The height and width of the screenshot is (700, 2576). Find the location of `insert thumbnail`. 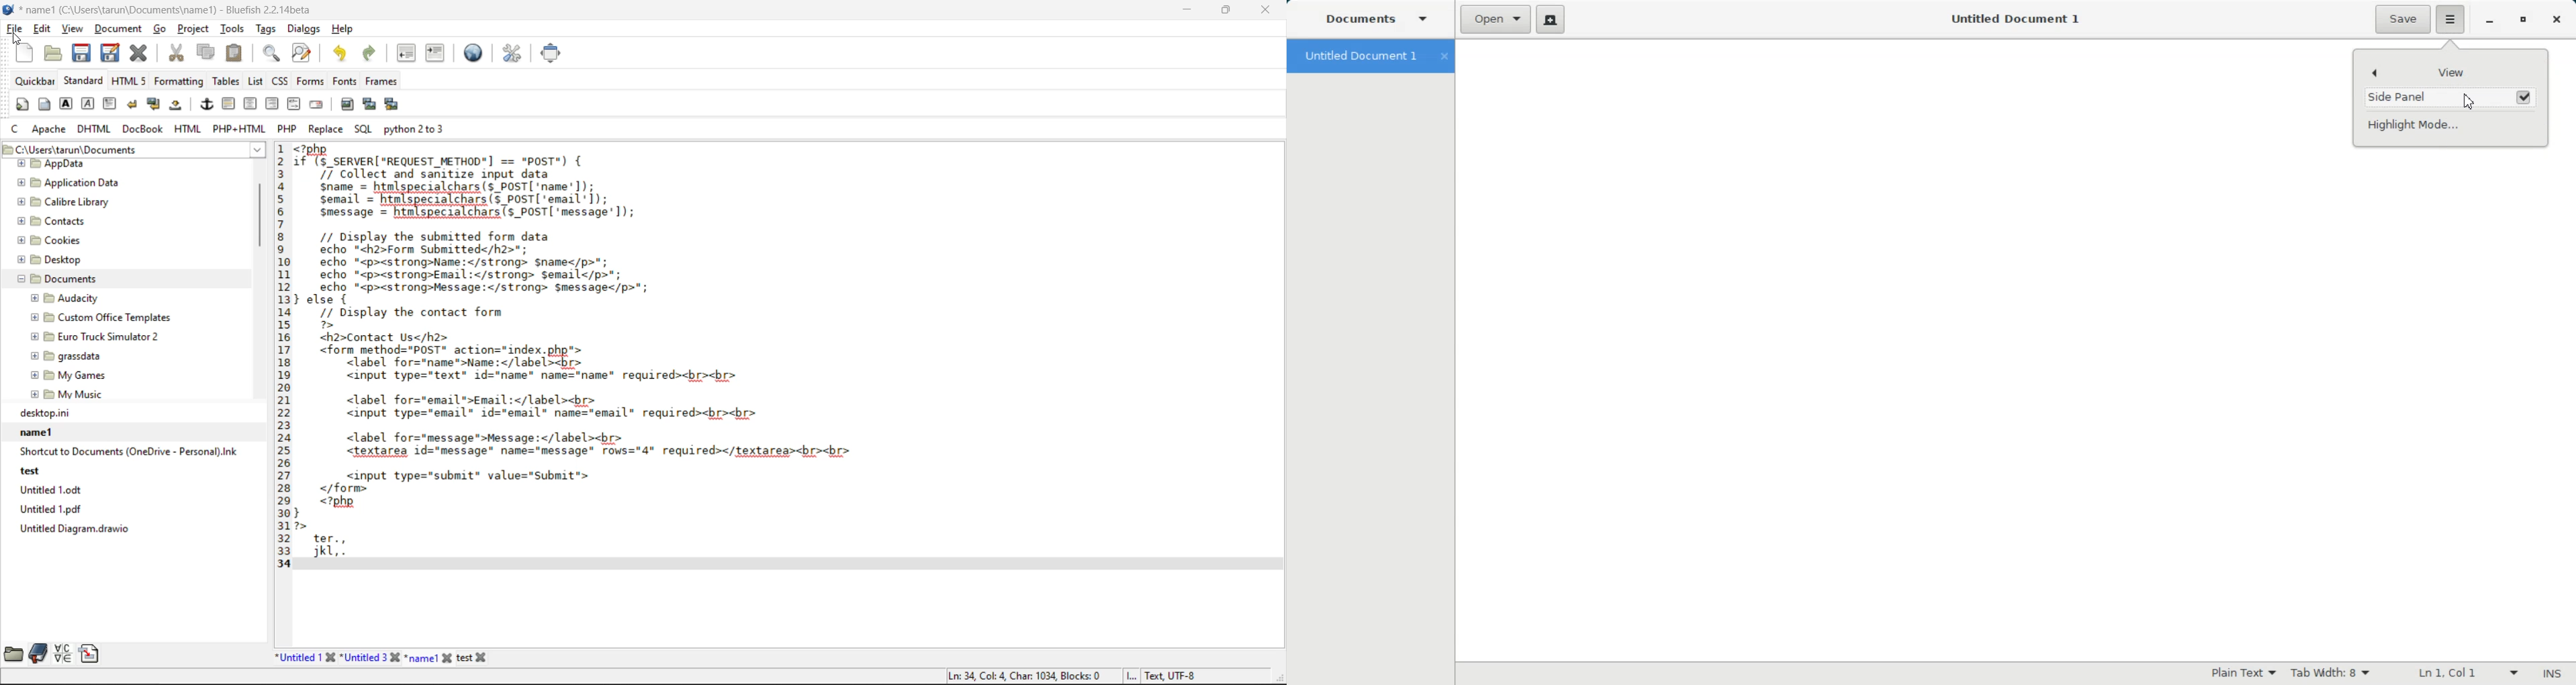

insert thumbnail is located at coordinates (369, 103).